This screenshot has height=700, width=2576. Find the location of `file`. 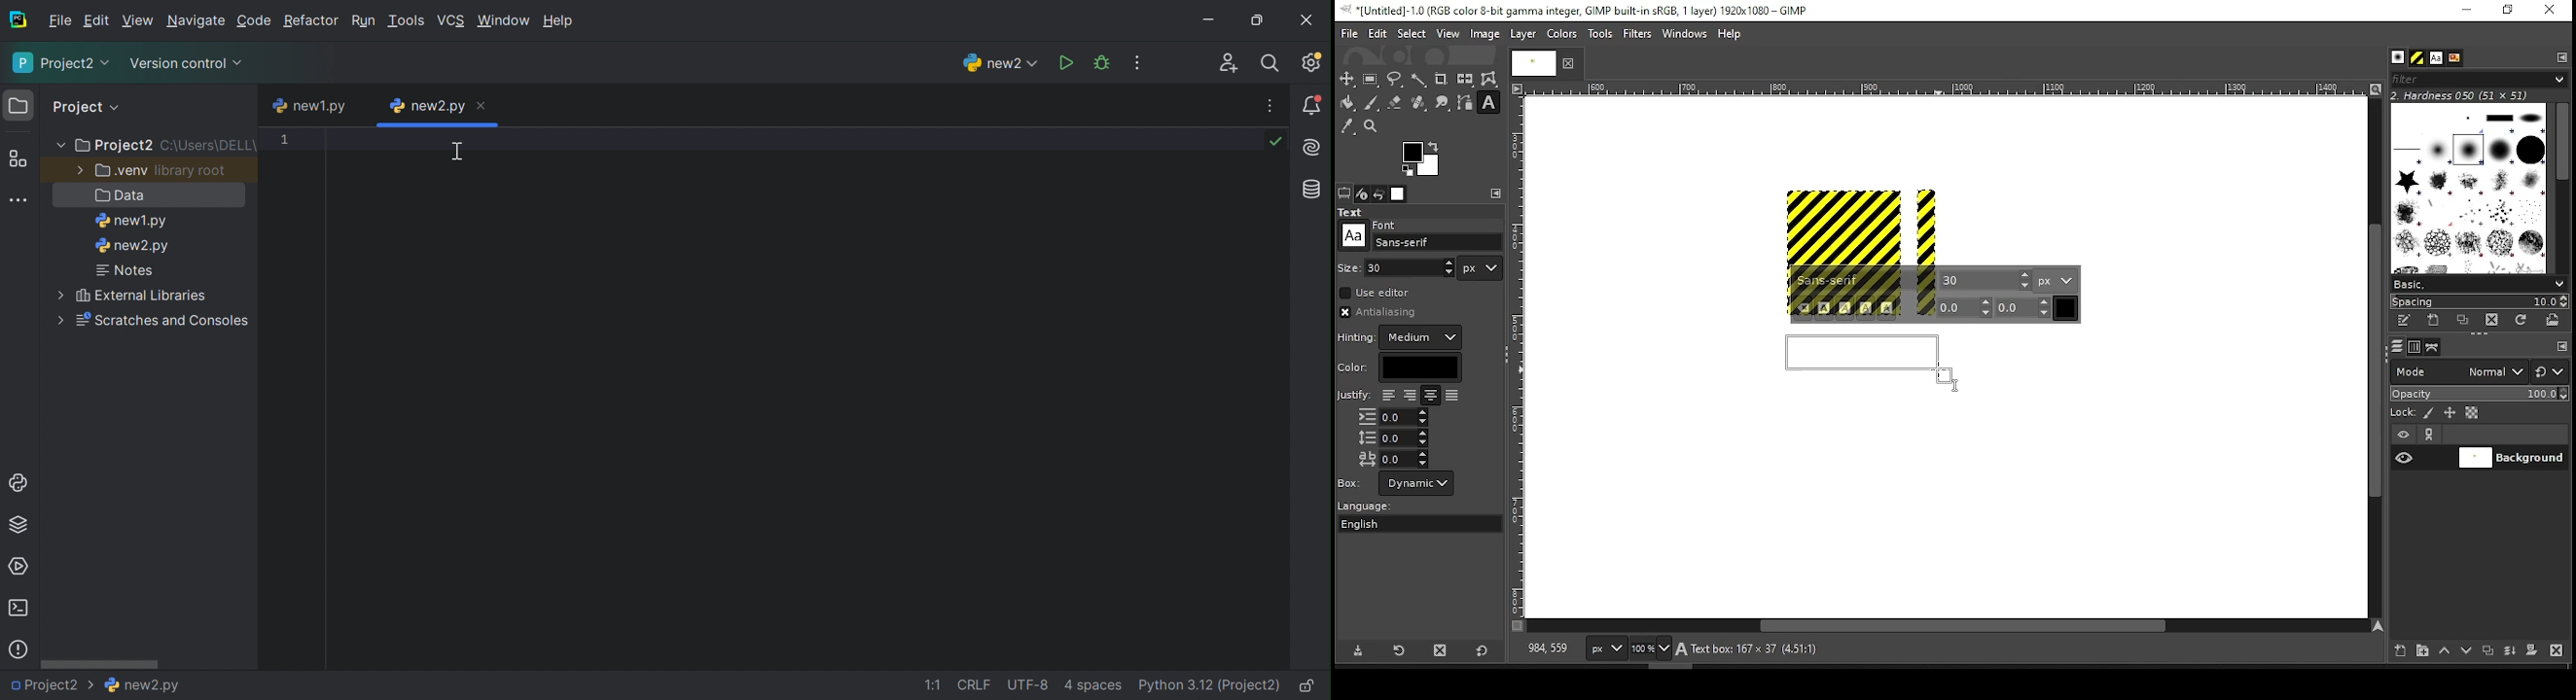

file is located at coordinates (1349, 34).